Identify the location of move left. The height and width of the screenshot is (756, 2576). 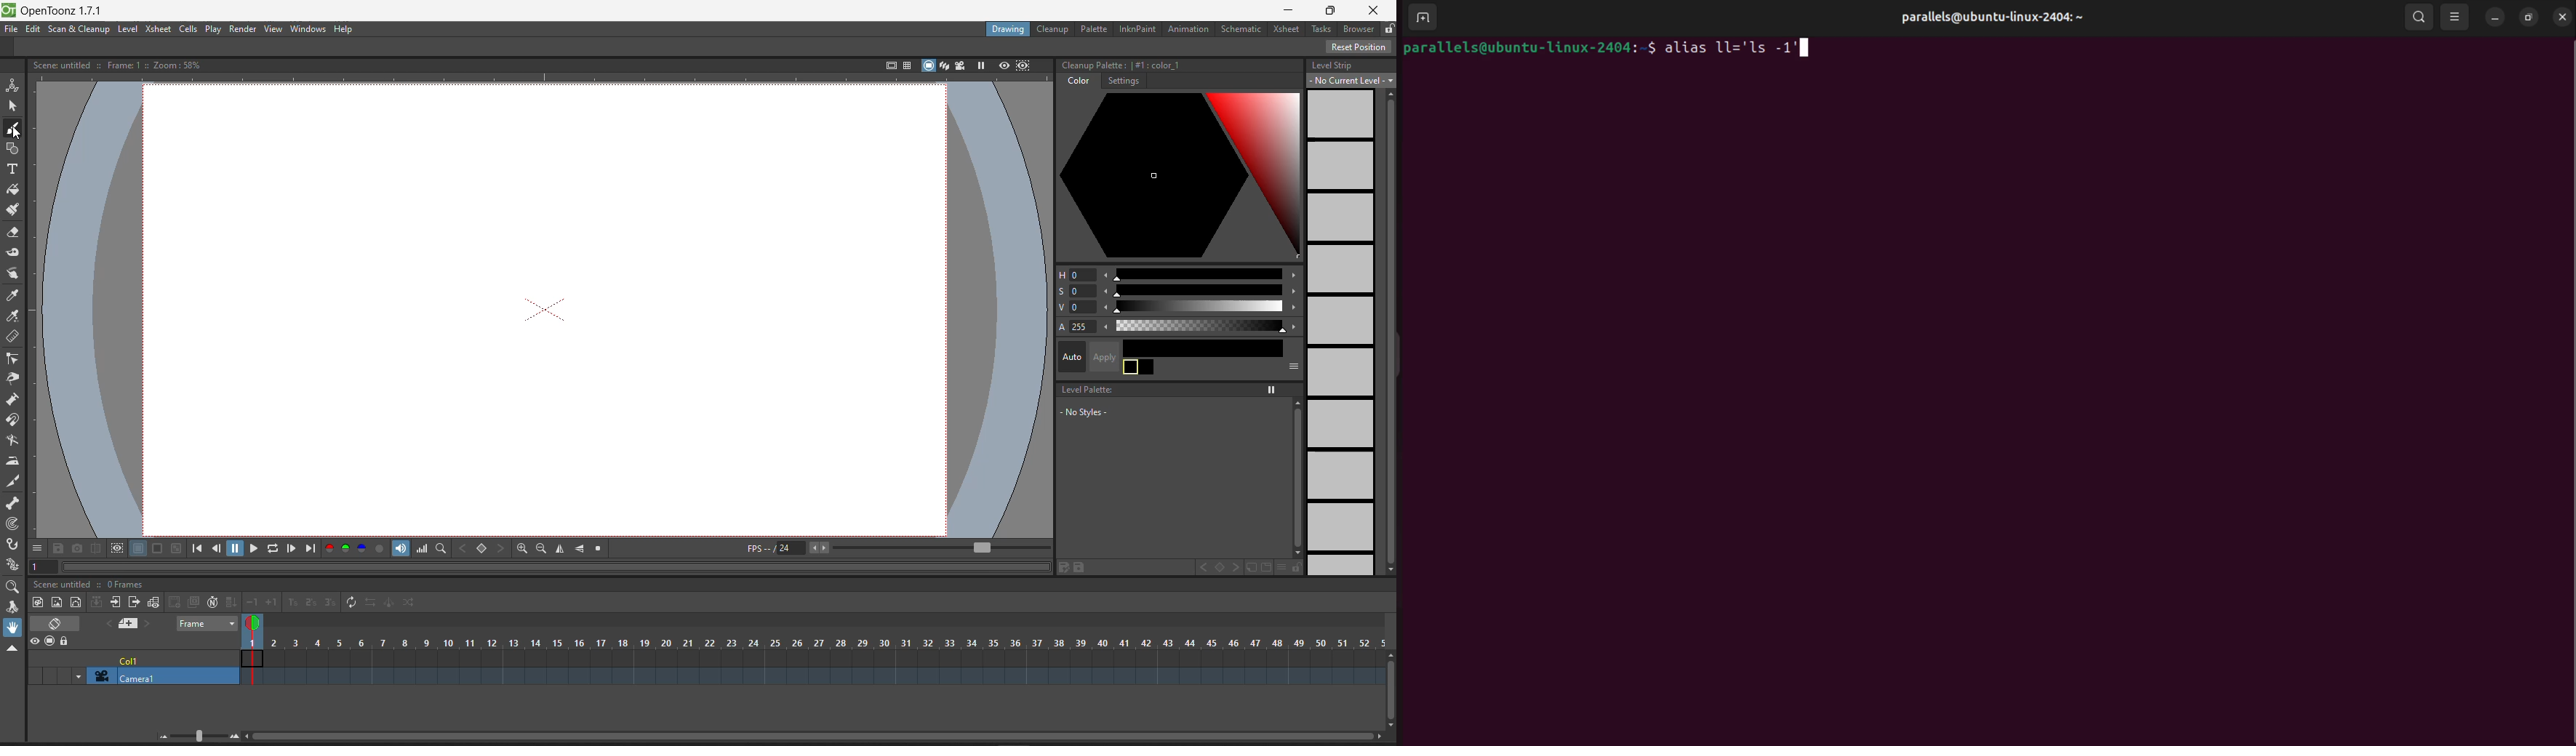
(1107, 291).